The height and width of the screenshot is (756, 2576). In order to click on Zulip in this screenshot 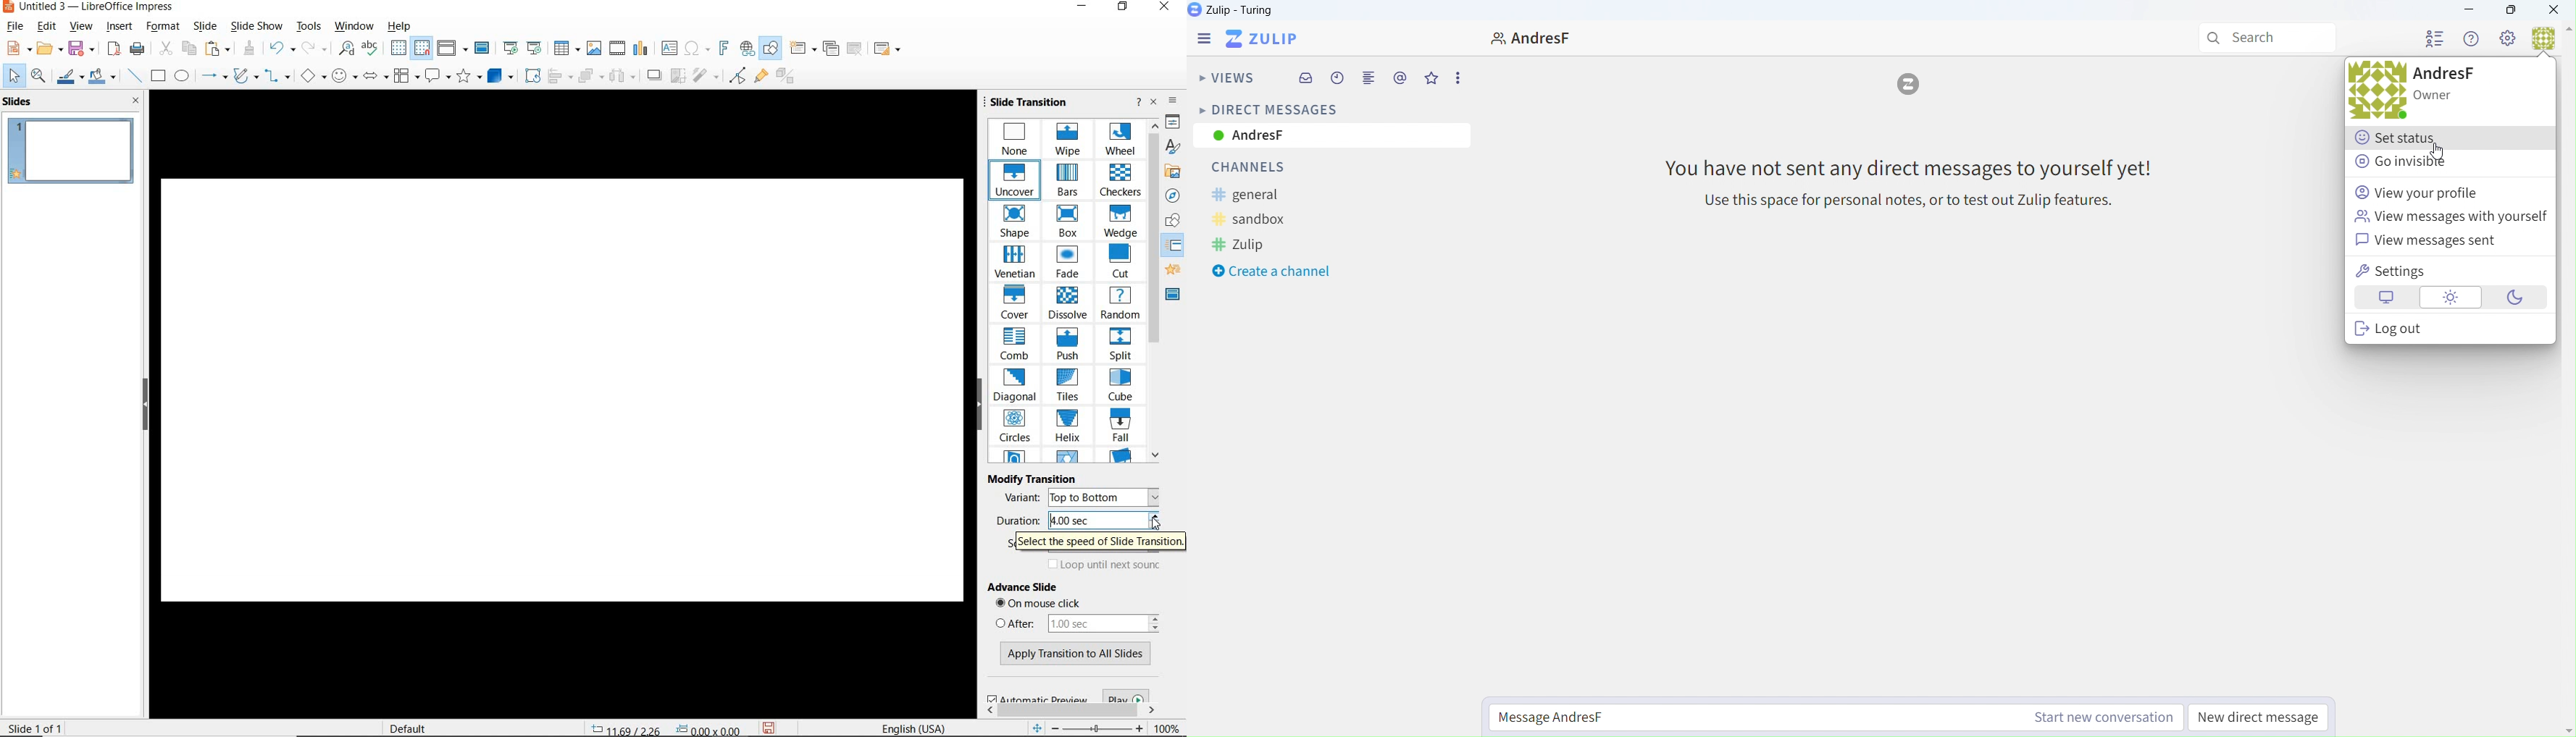, I will do `click(1266, 40)`.